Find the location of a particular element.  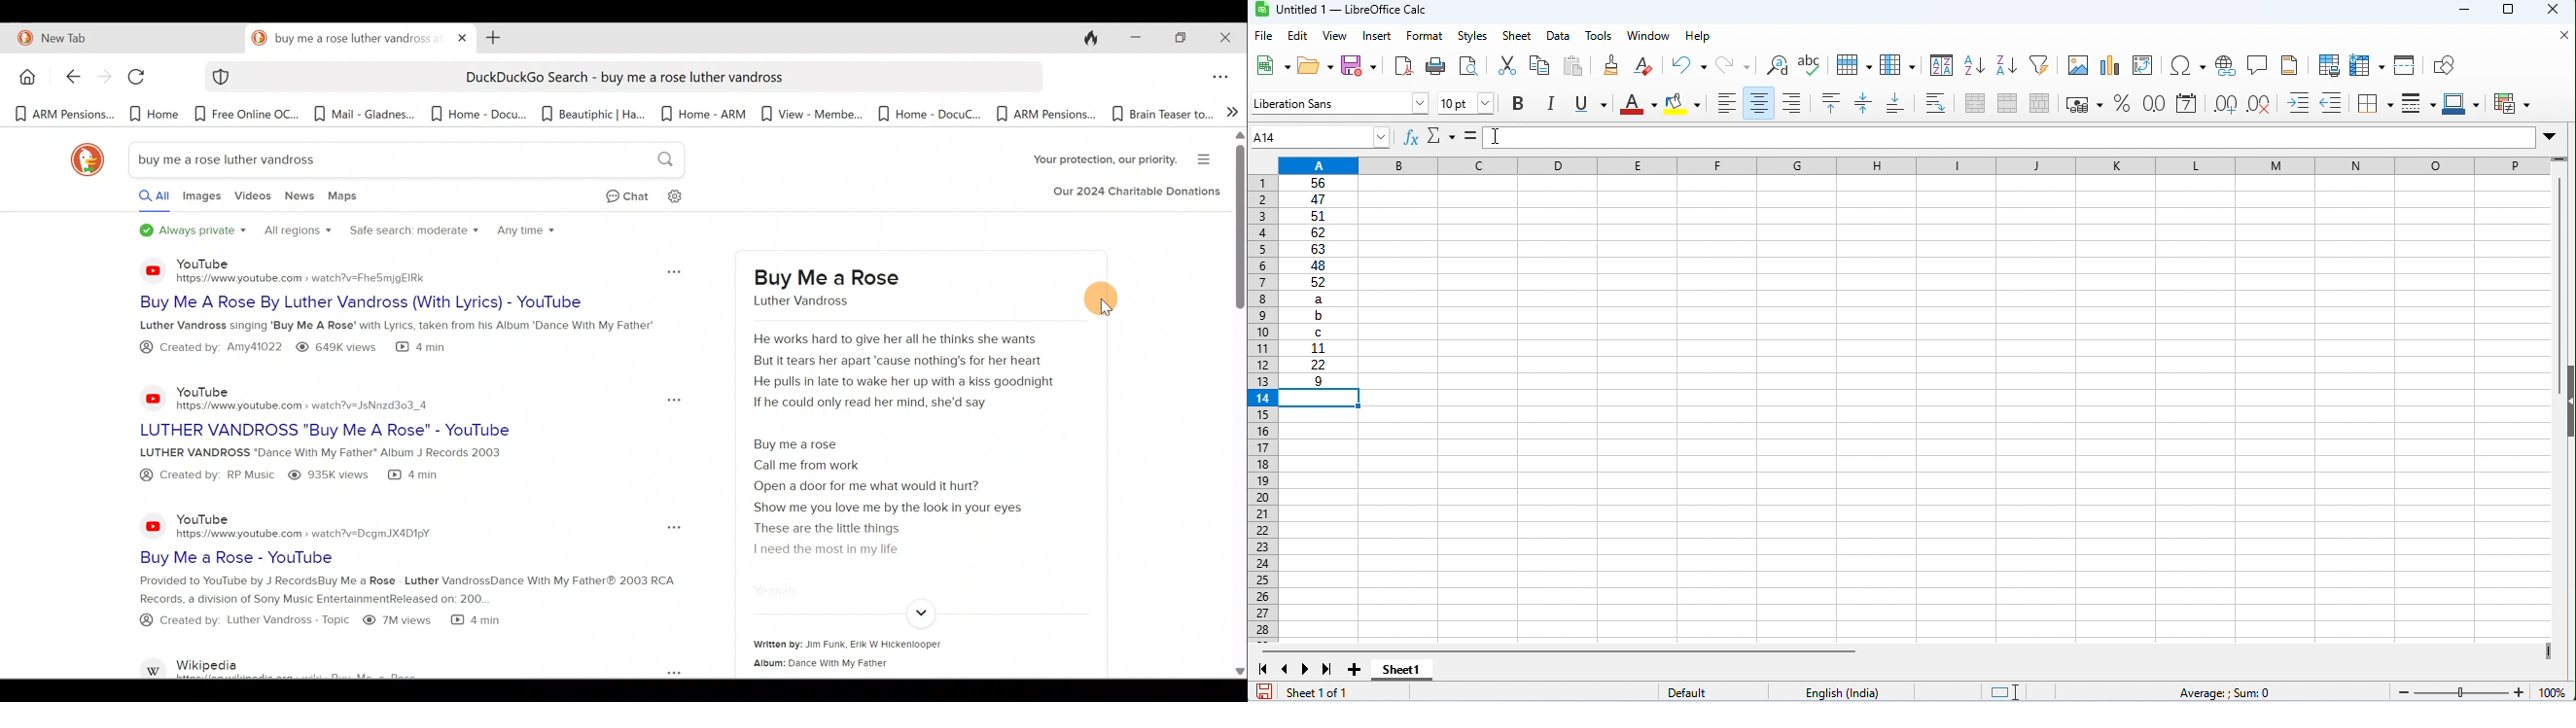

undo is located at coordinates (1691, 65).